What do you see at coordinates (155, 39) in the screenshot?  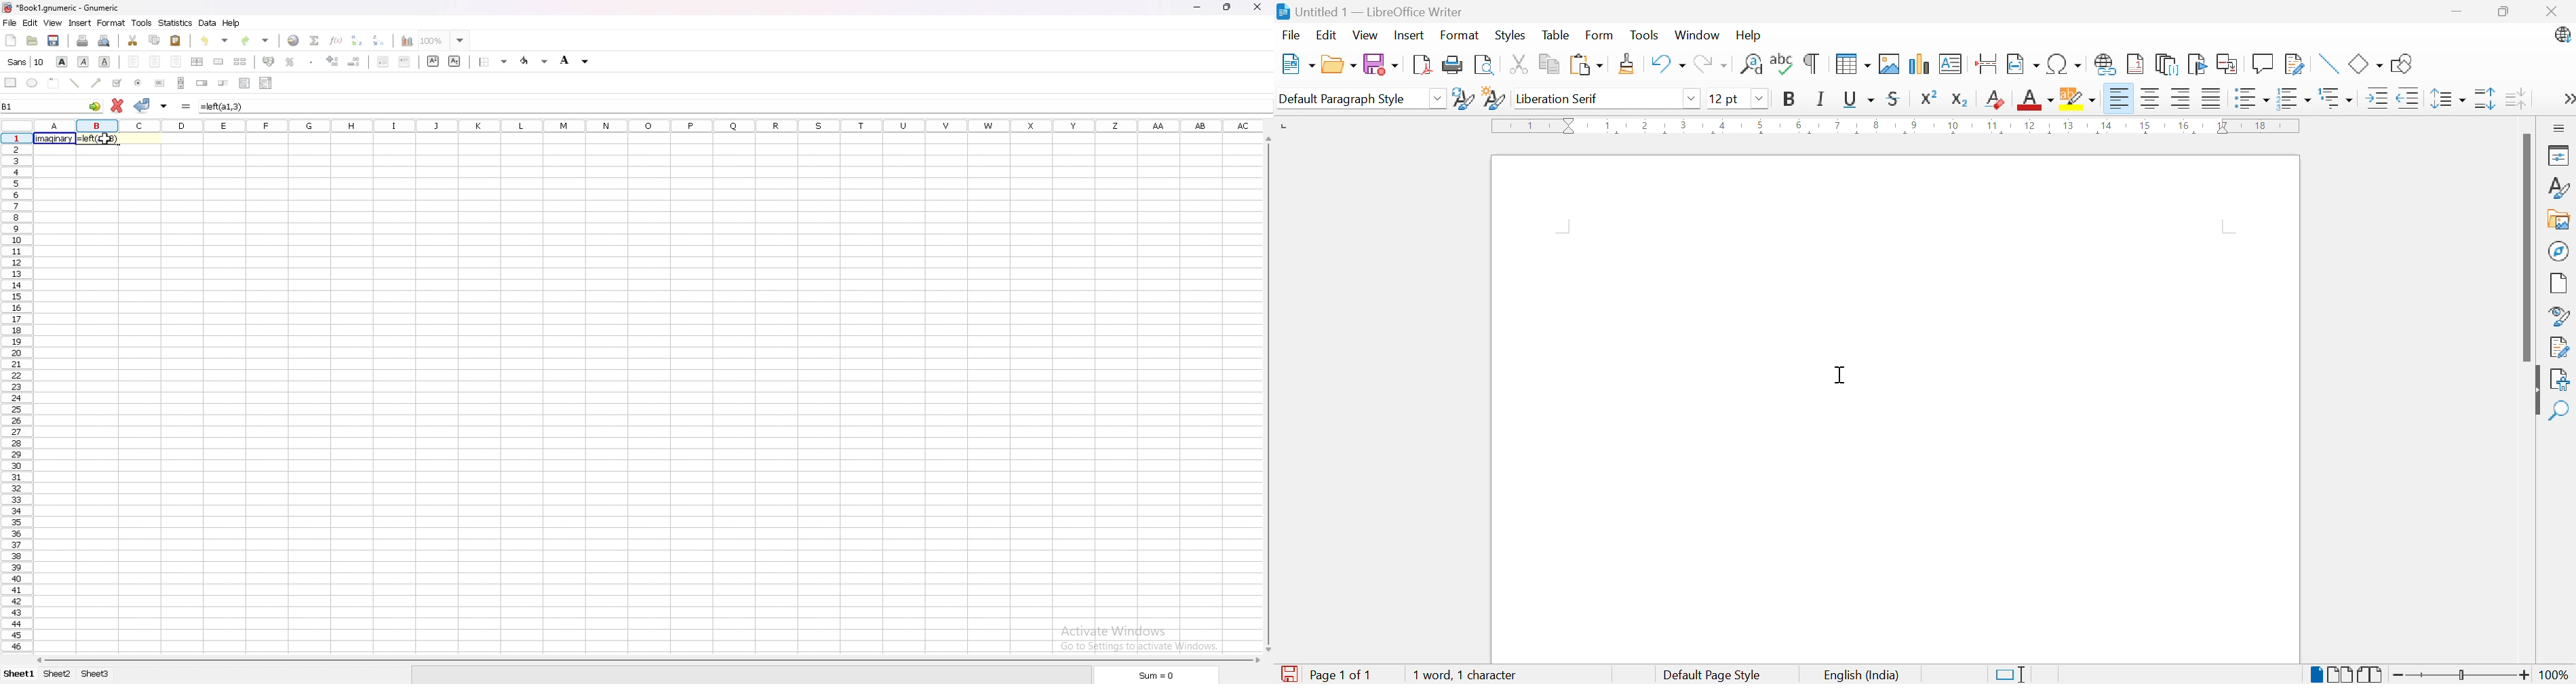 I see `copy` at bounding box center [155, 39].